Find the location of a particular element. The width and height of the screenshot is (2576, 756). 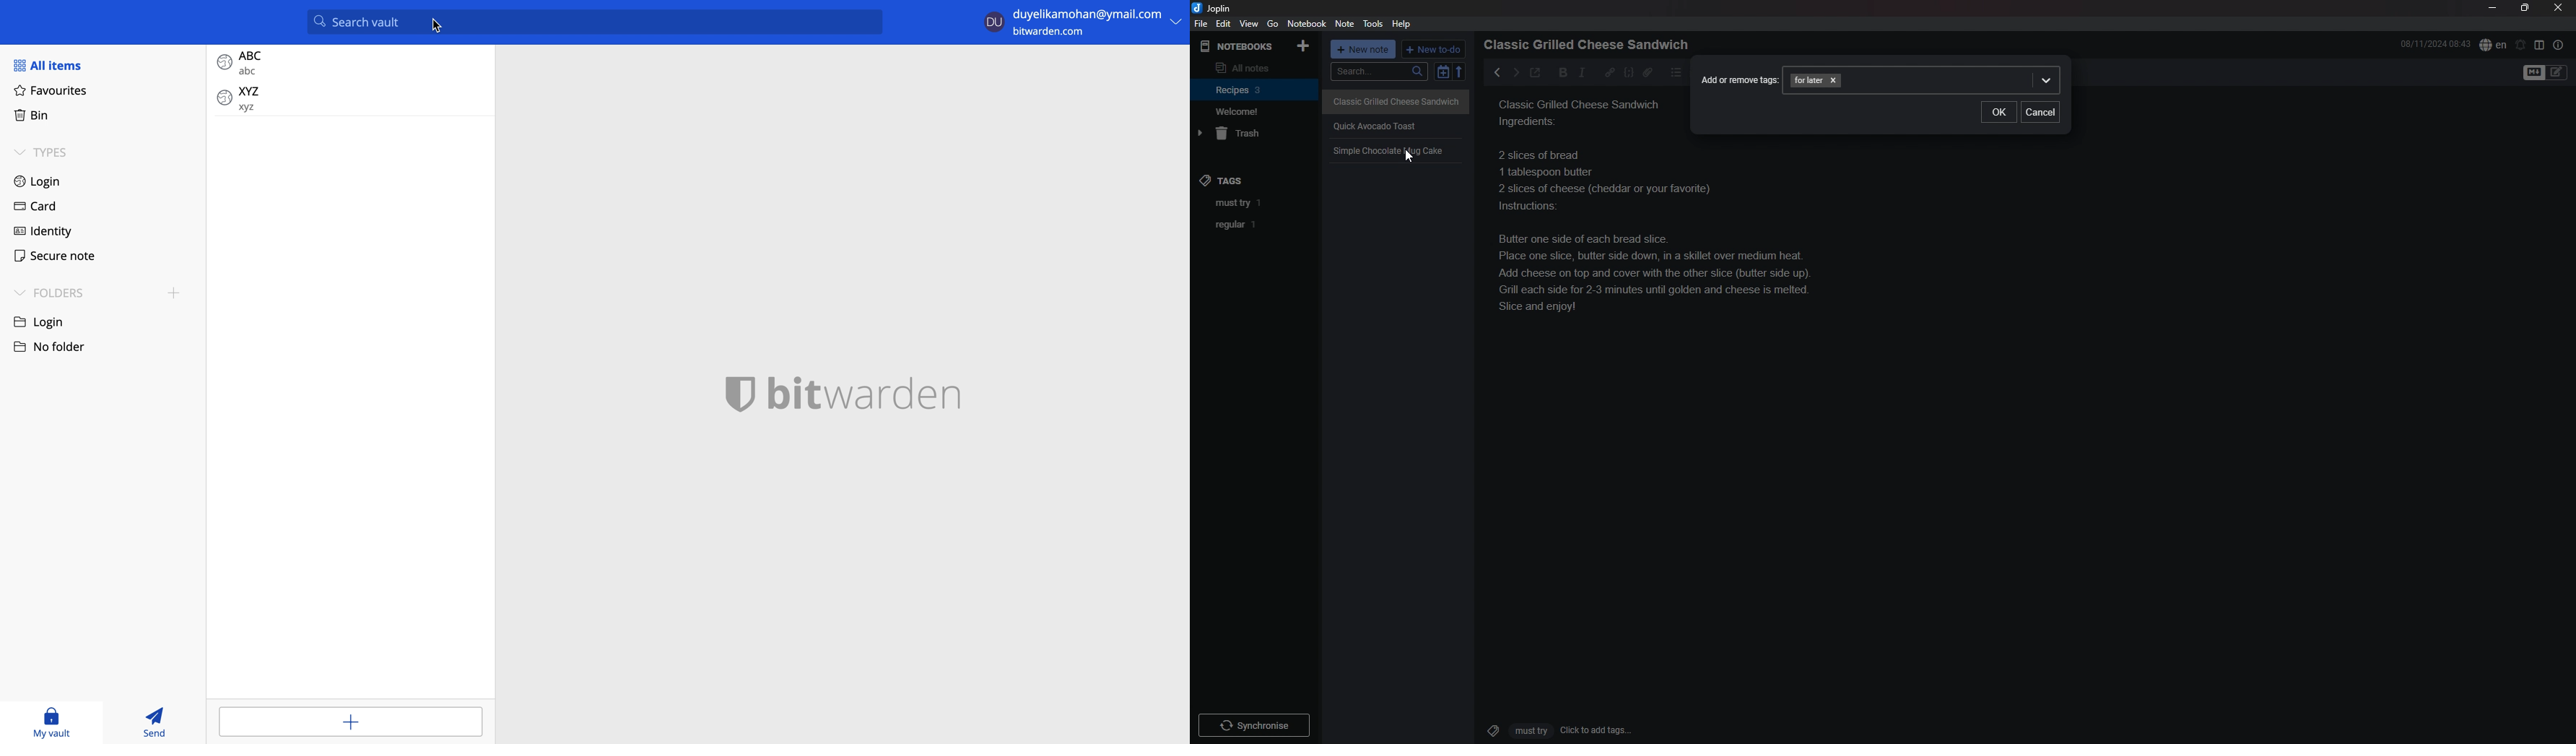

toggle external editor is located at coordinates (1535, 74).